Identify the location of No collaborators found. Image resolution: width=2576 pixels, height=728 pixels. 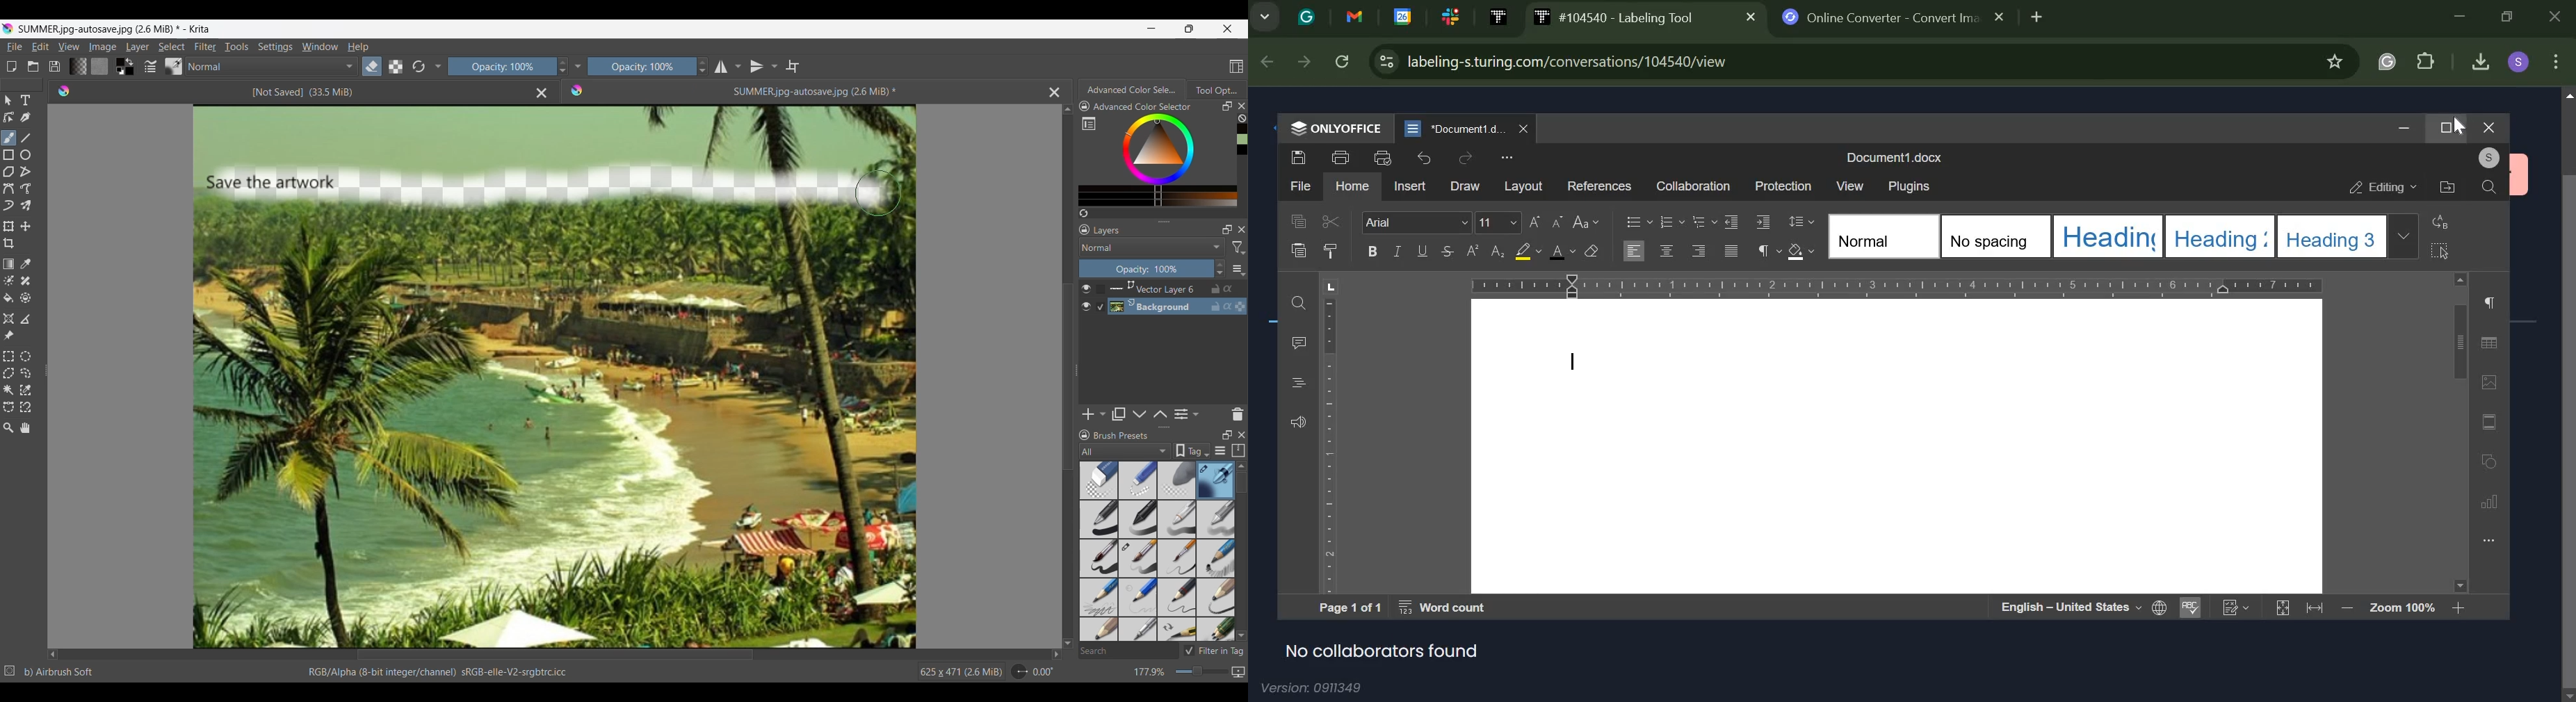
(1383, 653).